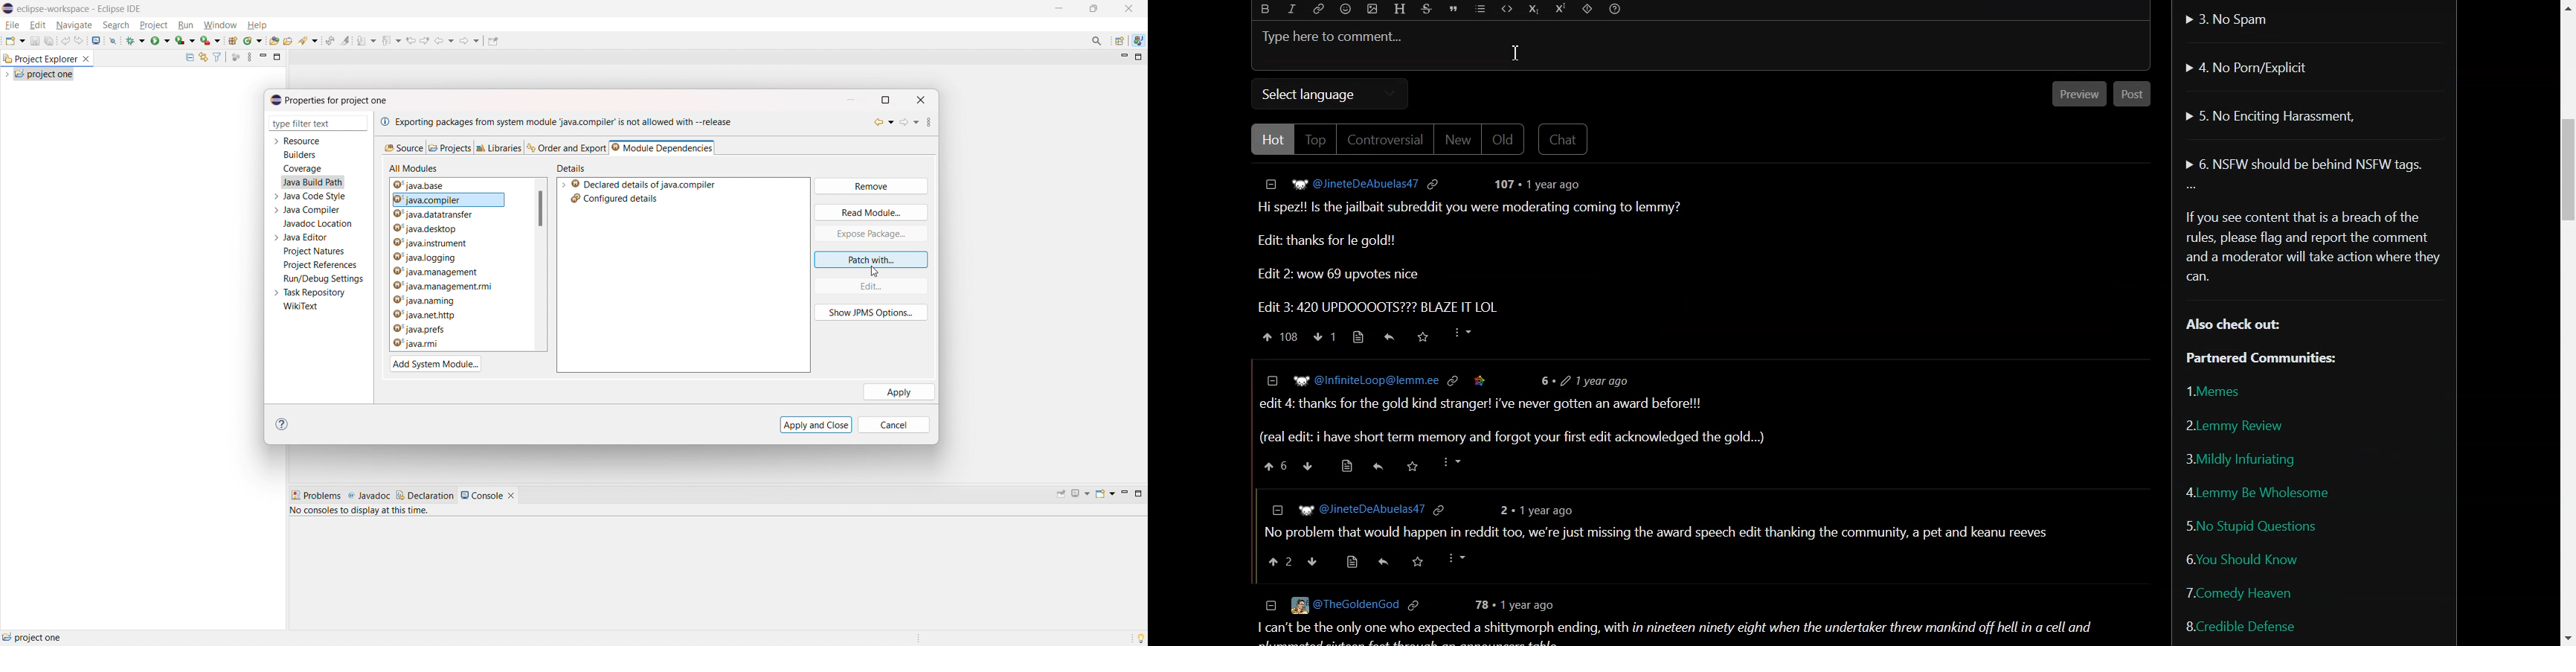 This screenshot has height=672, width=2576. What do you see at coordinates (2135, 95) in the screenshot?
I see `Post` at bounding box center [2135, 95].